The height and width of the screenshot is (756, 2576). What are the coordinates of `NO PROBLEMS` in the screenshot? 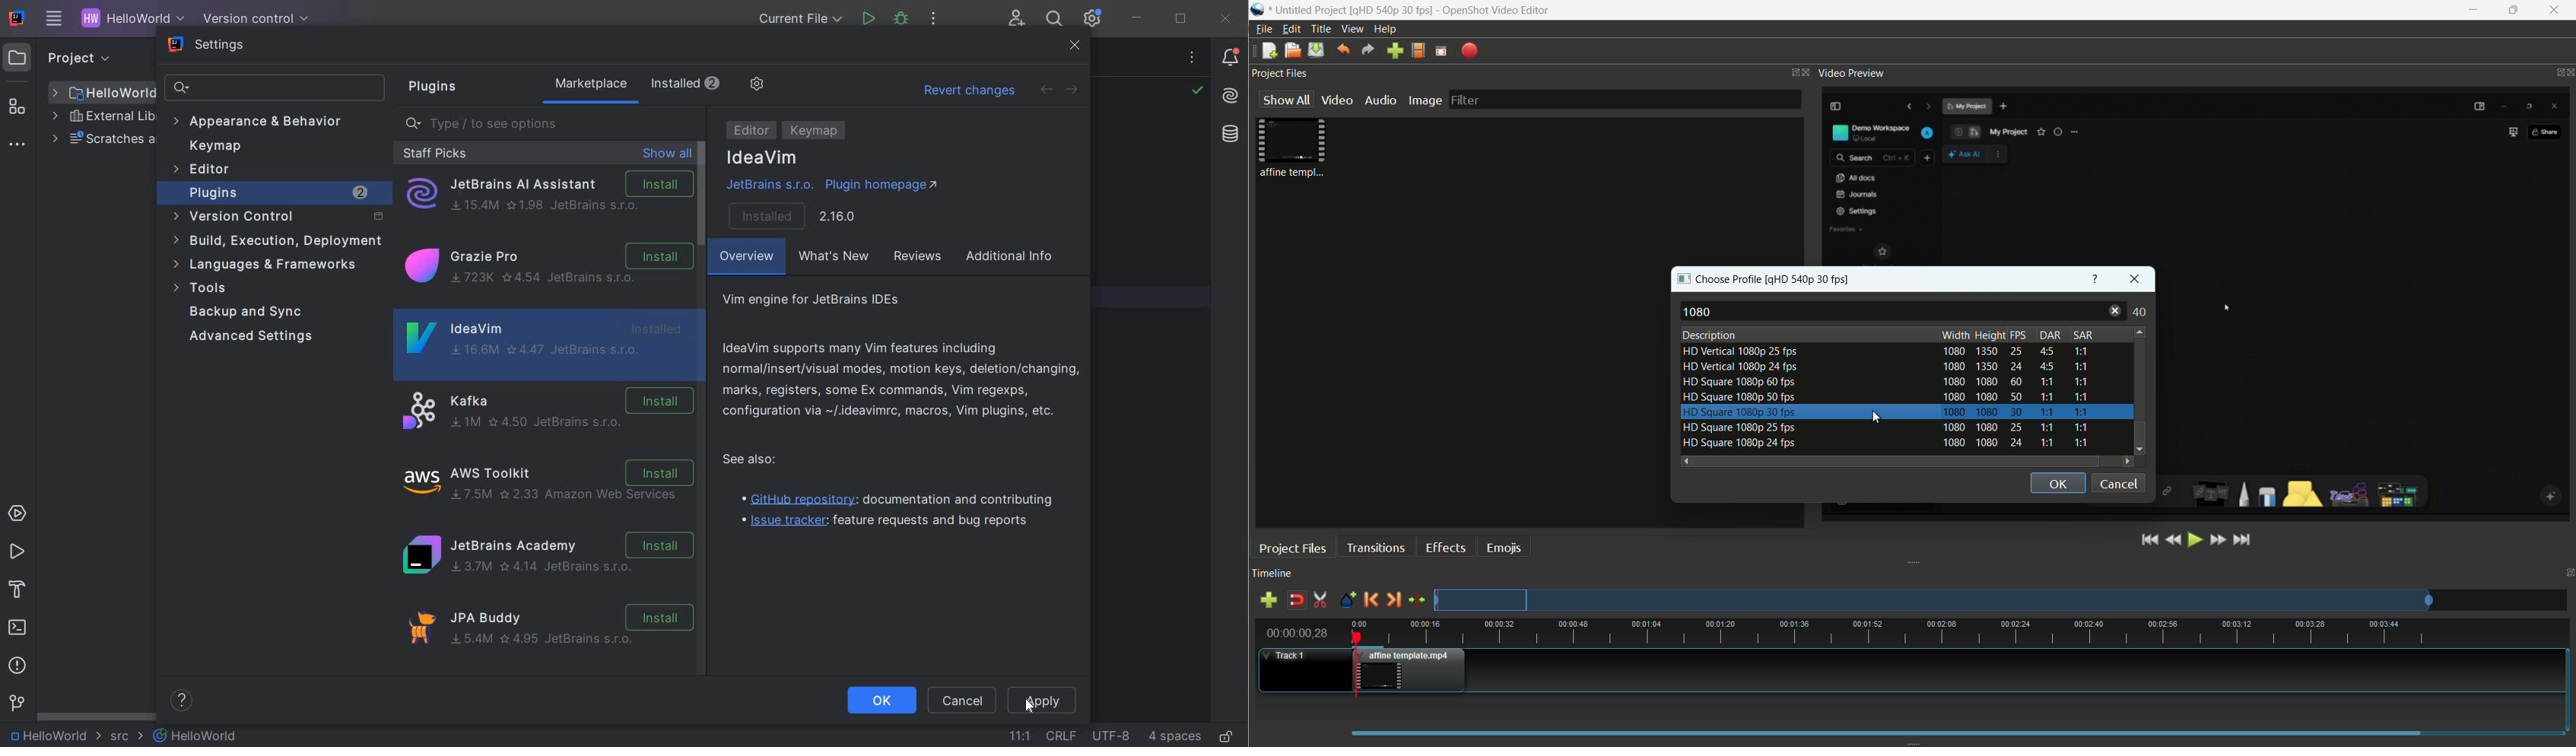 It's located at (1196, 92).